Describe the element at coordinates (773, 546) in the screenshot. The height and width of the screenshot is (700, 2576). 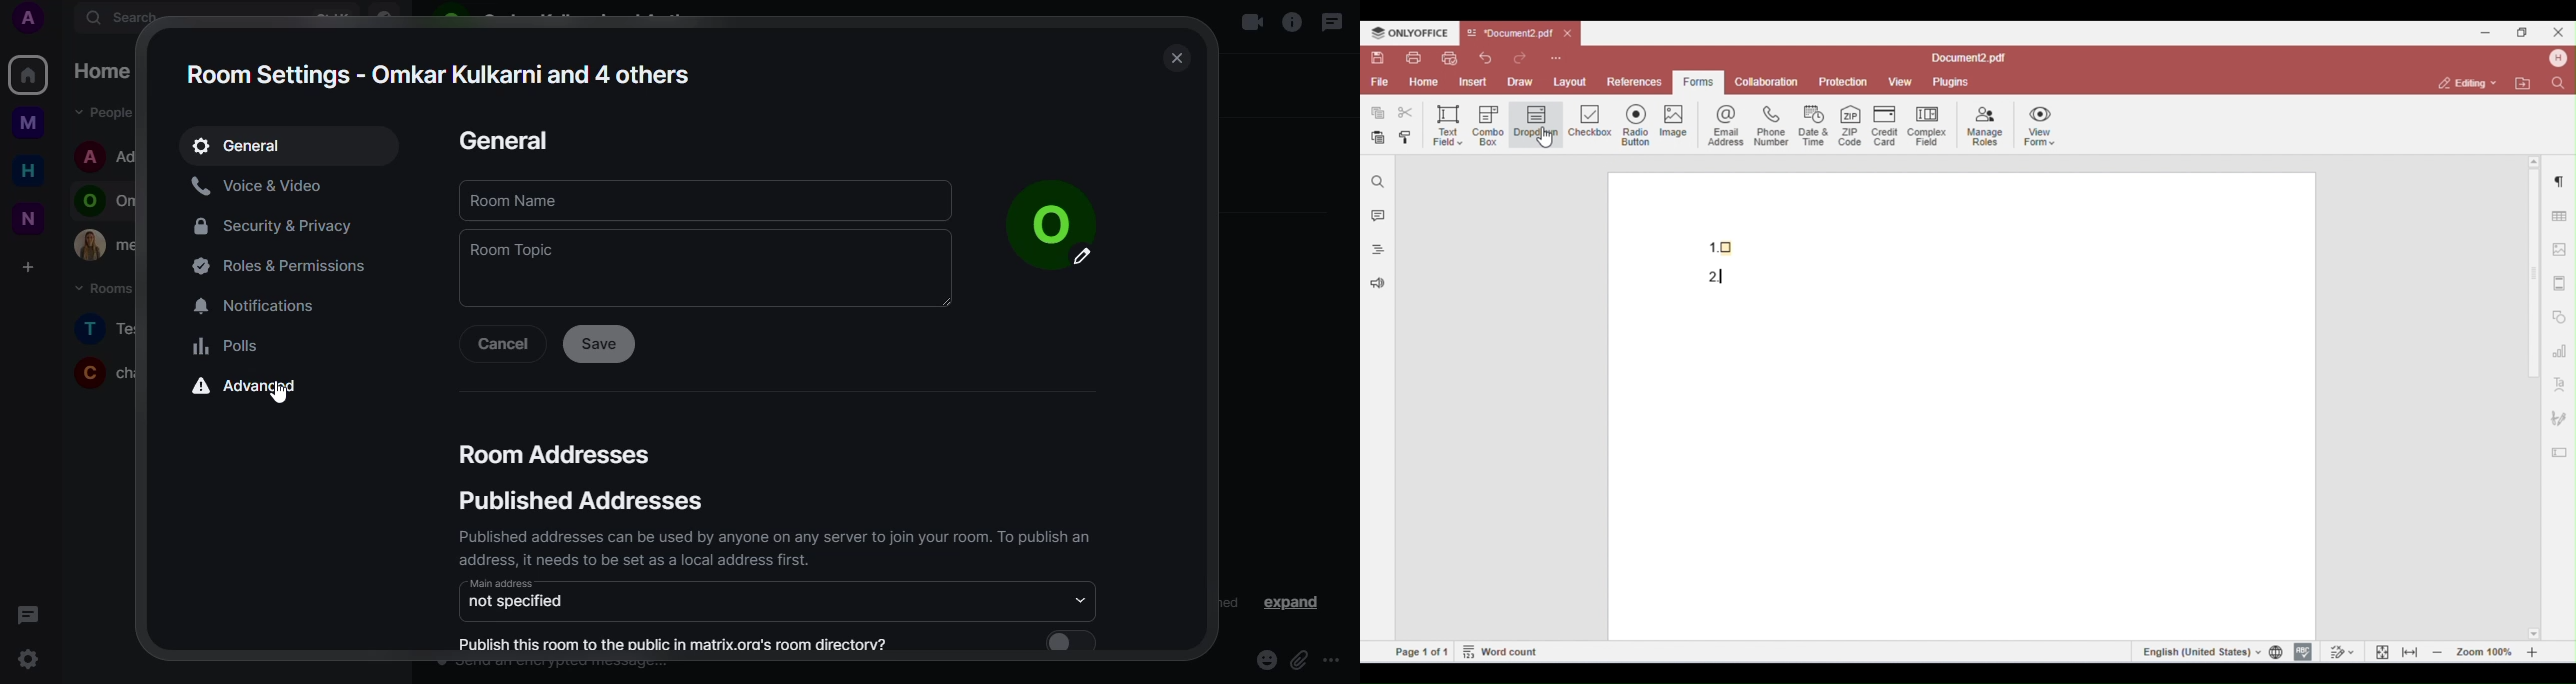
I see `info` at that location.